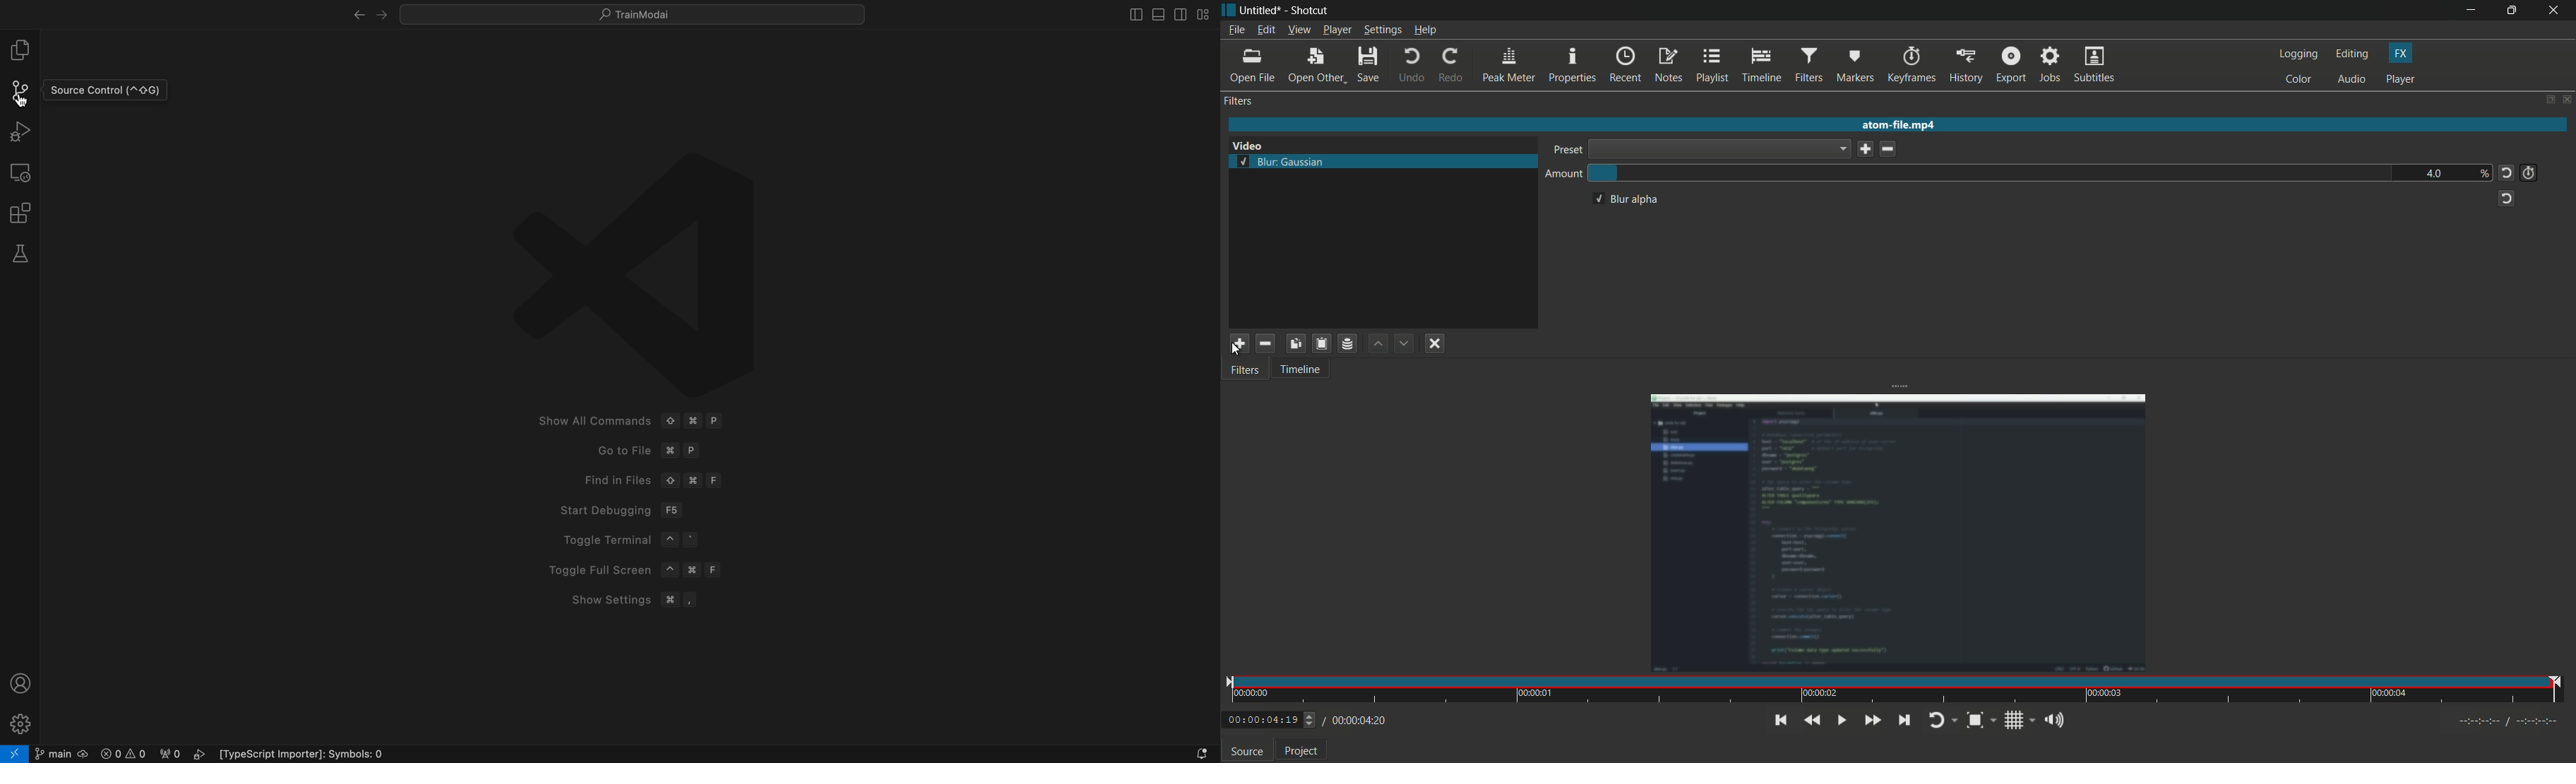 This screenshot has width=2576, height=784. I want to click on atom-file.mp4 (file name), so click(1899, 123).